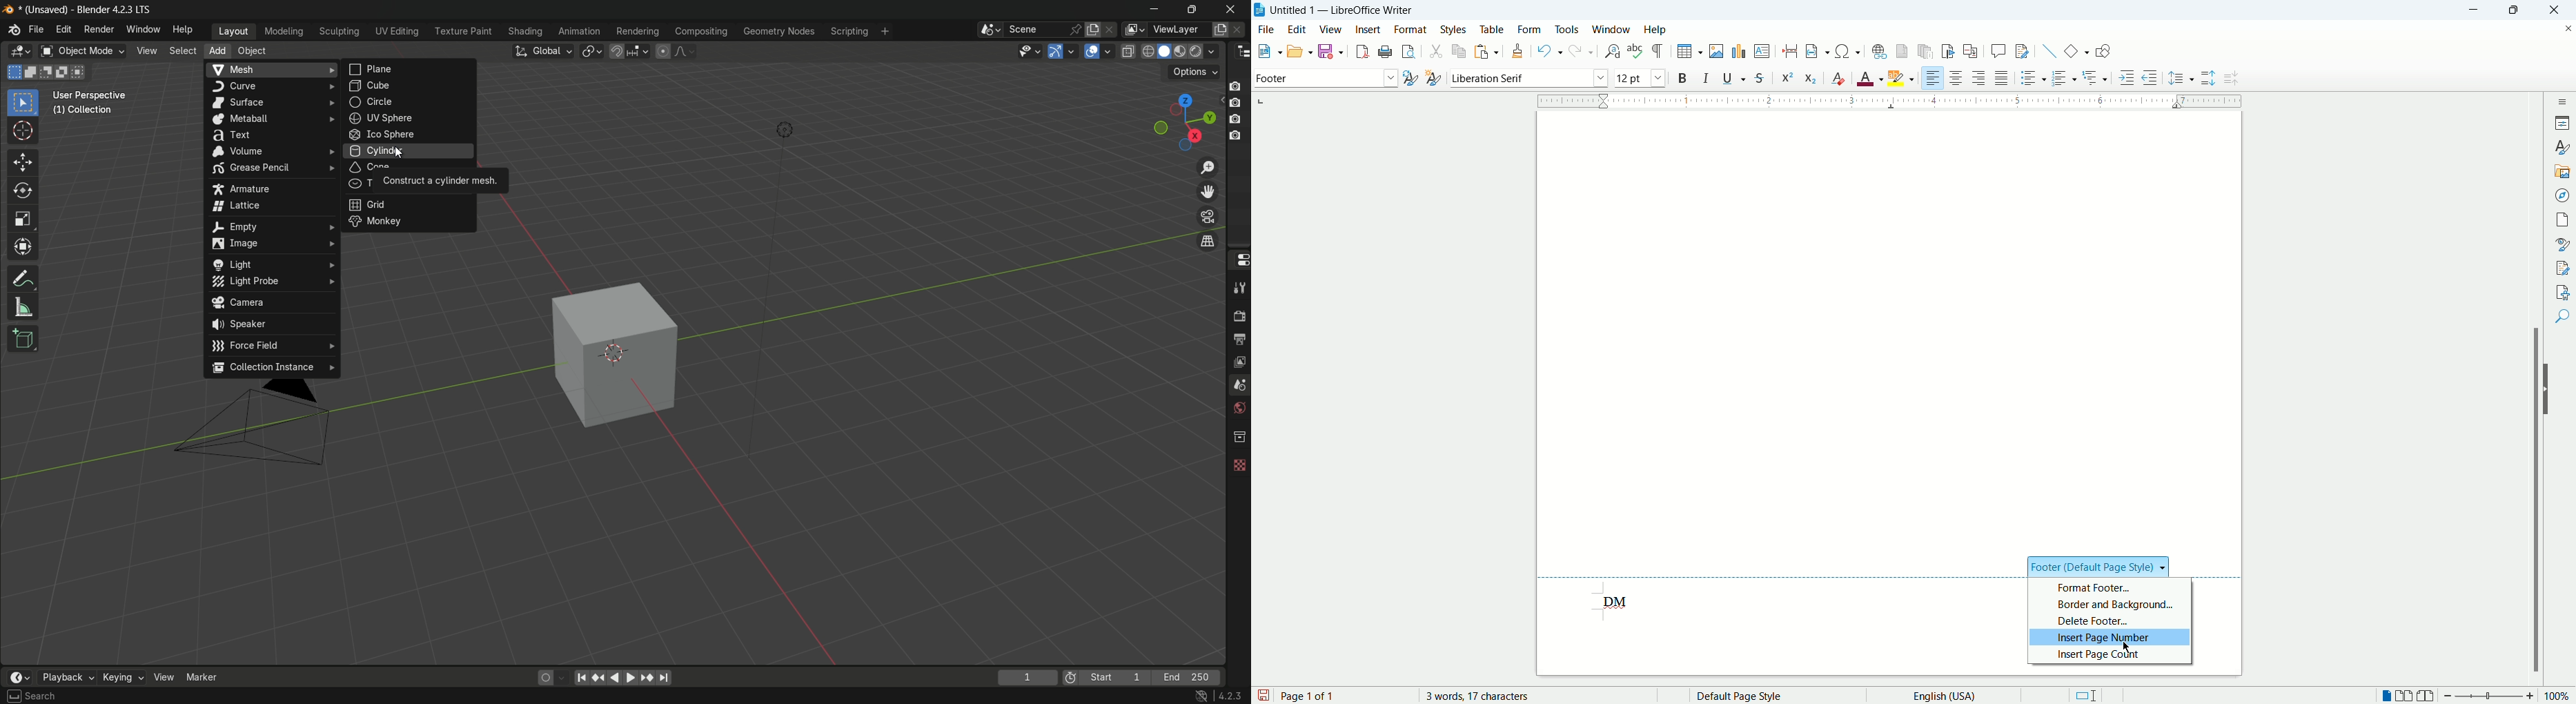  What do you see at coordinates (1410, 79) in the screenshot?
I see `update style` at bounding box center [1410, 79].